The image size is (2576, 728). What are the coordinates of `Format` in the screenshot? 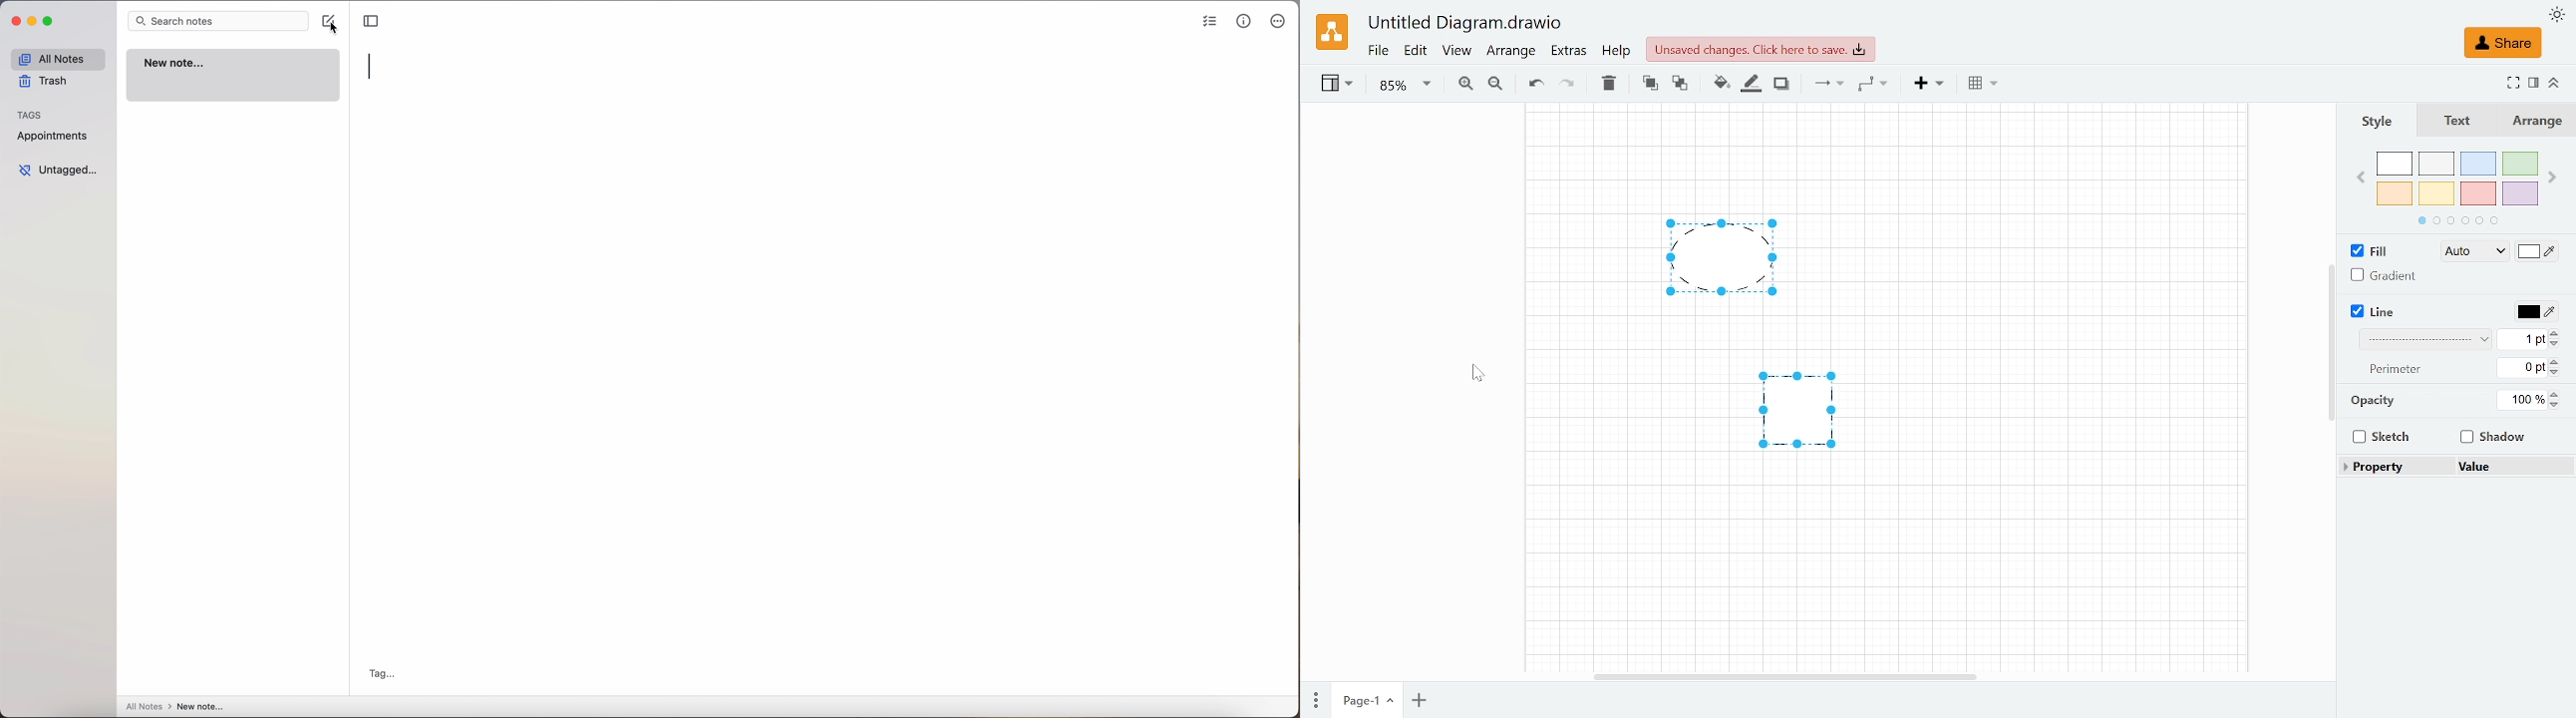 It's located at (2534, 83).